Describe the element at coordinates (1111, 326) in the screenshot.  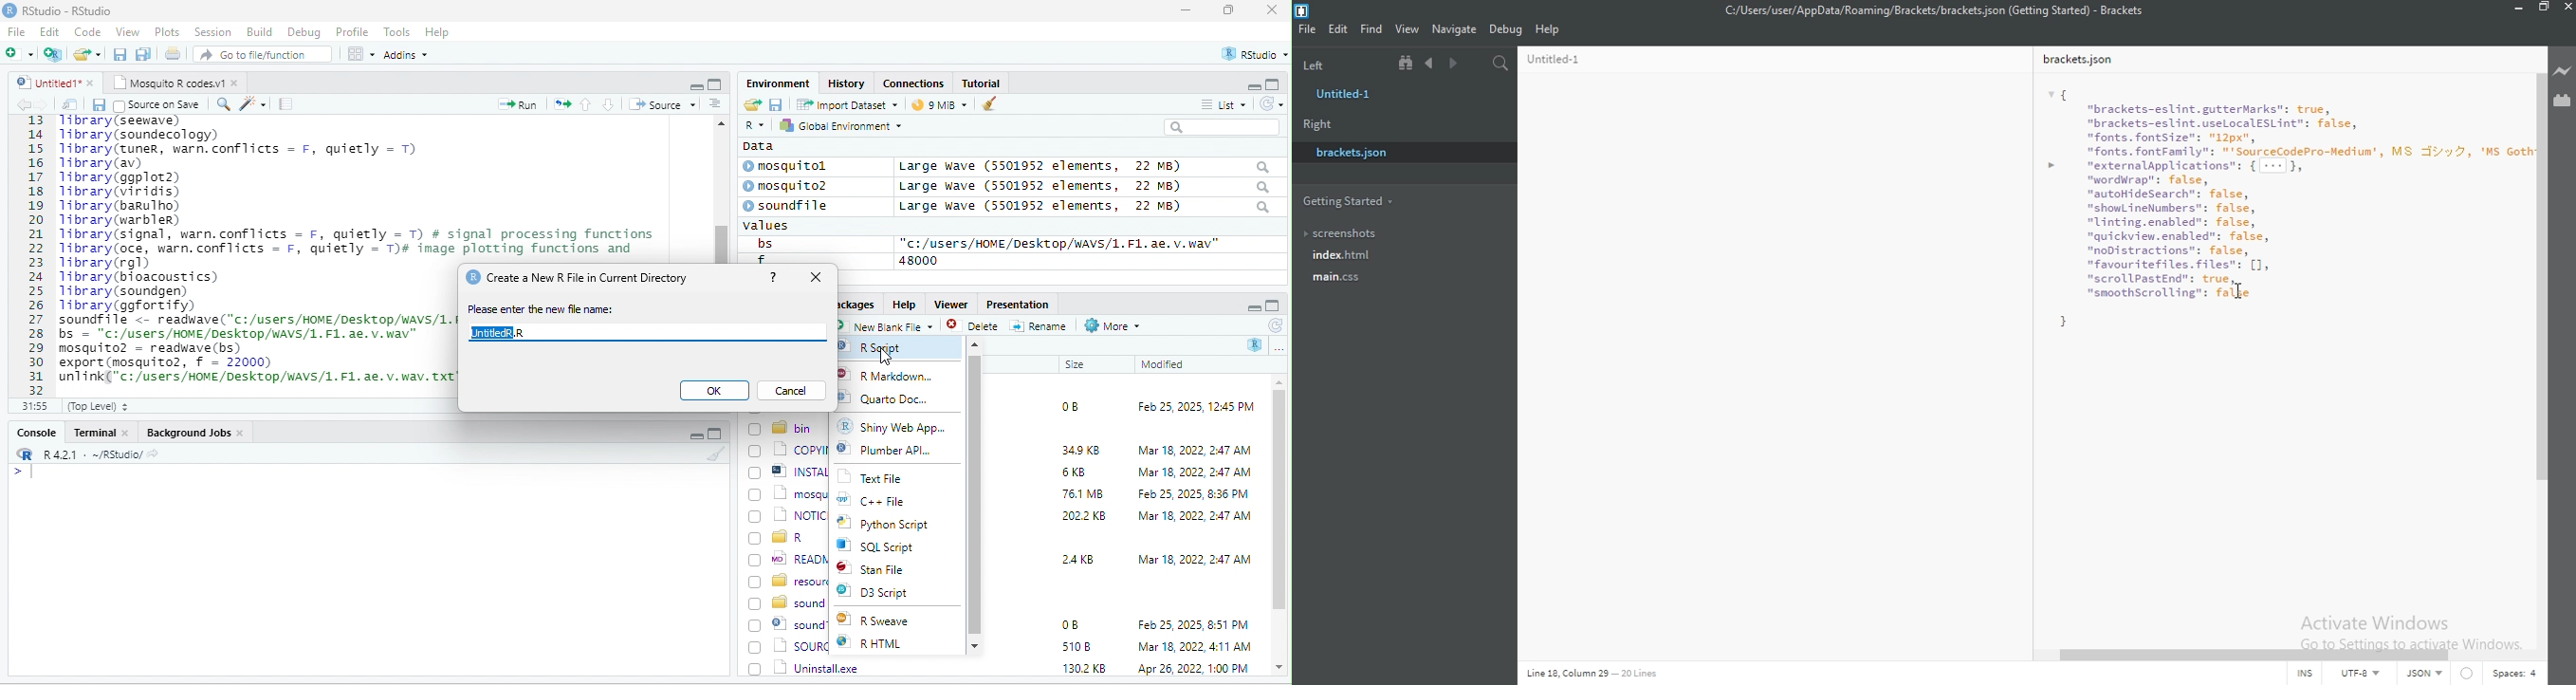
I see ` More ` at that location.